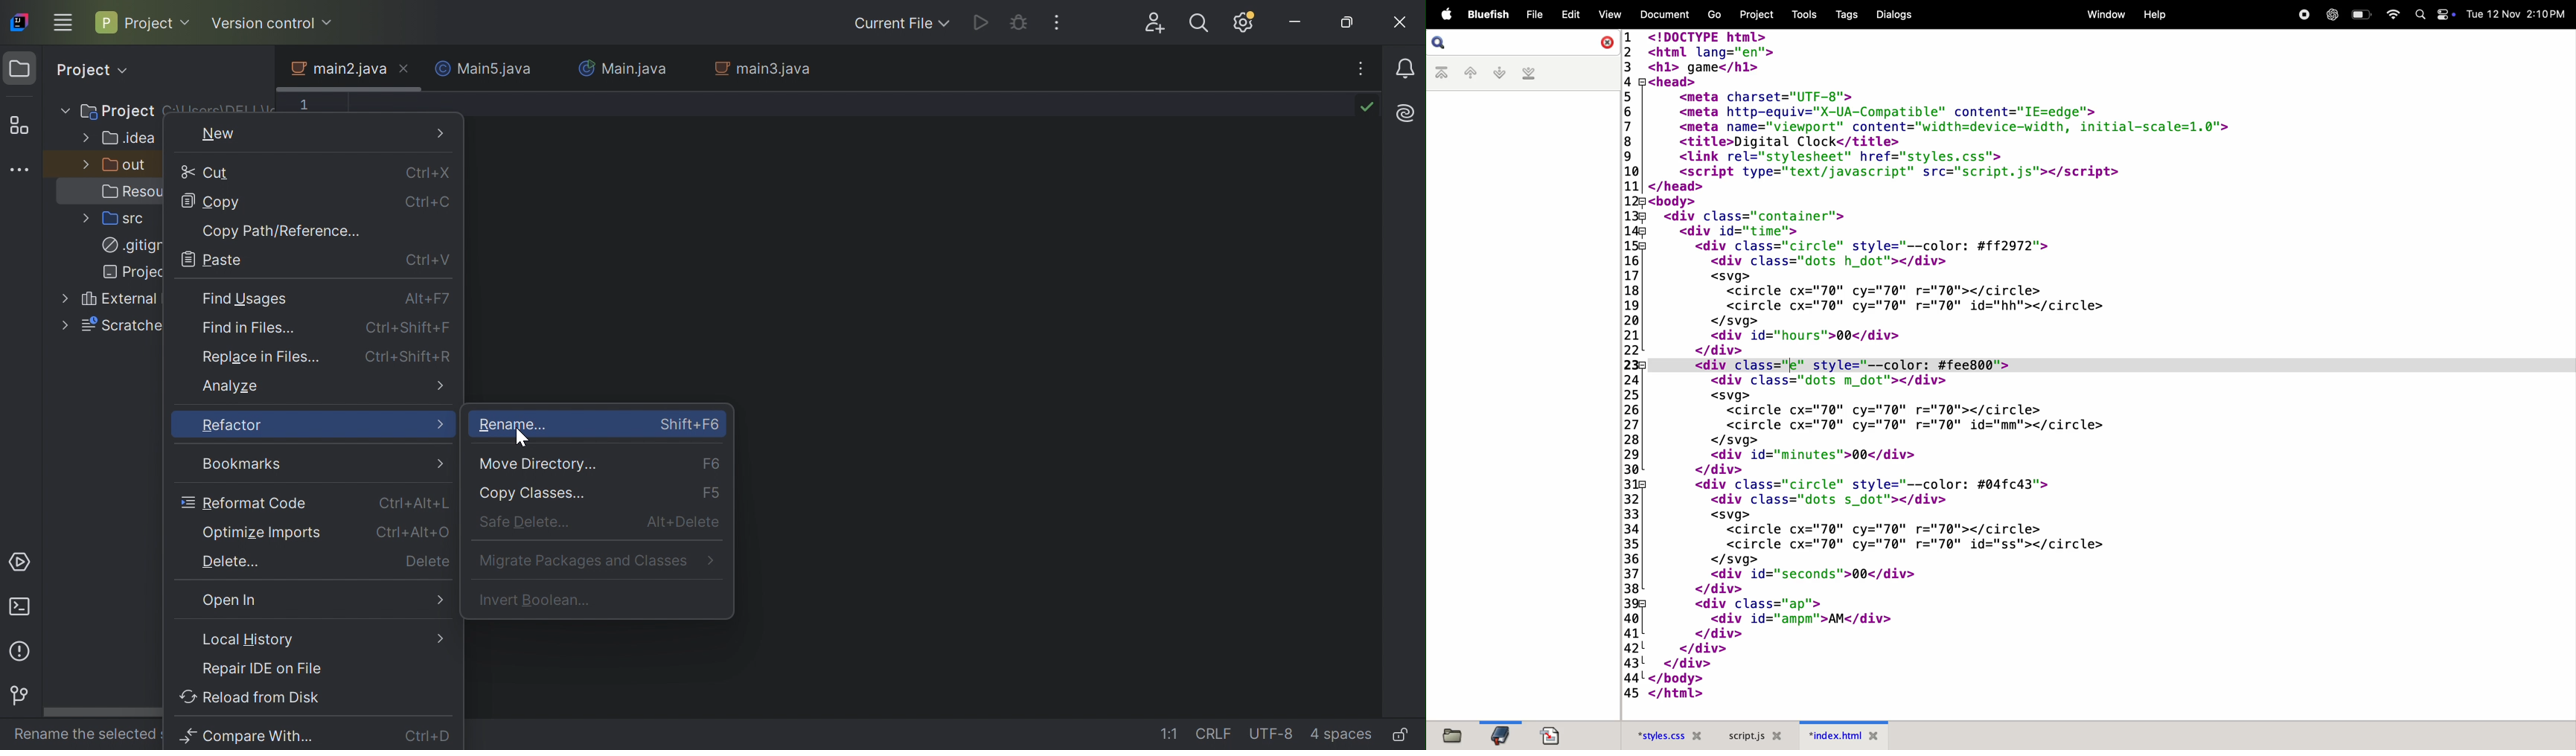  What do you see at coordinates (1603, 41) in the screenshot?
I see `close` at bounding box center [1603, 41].